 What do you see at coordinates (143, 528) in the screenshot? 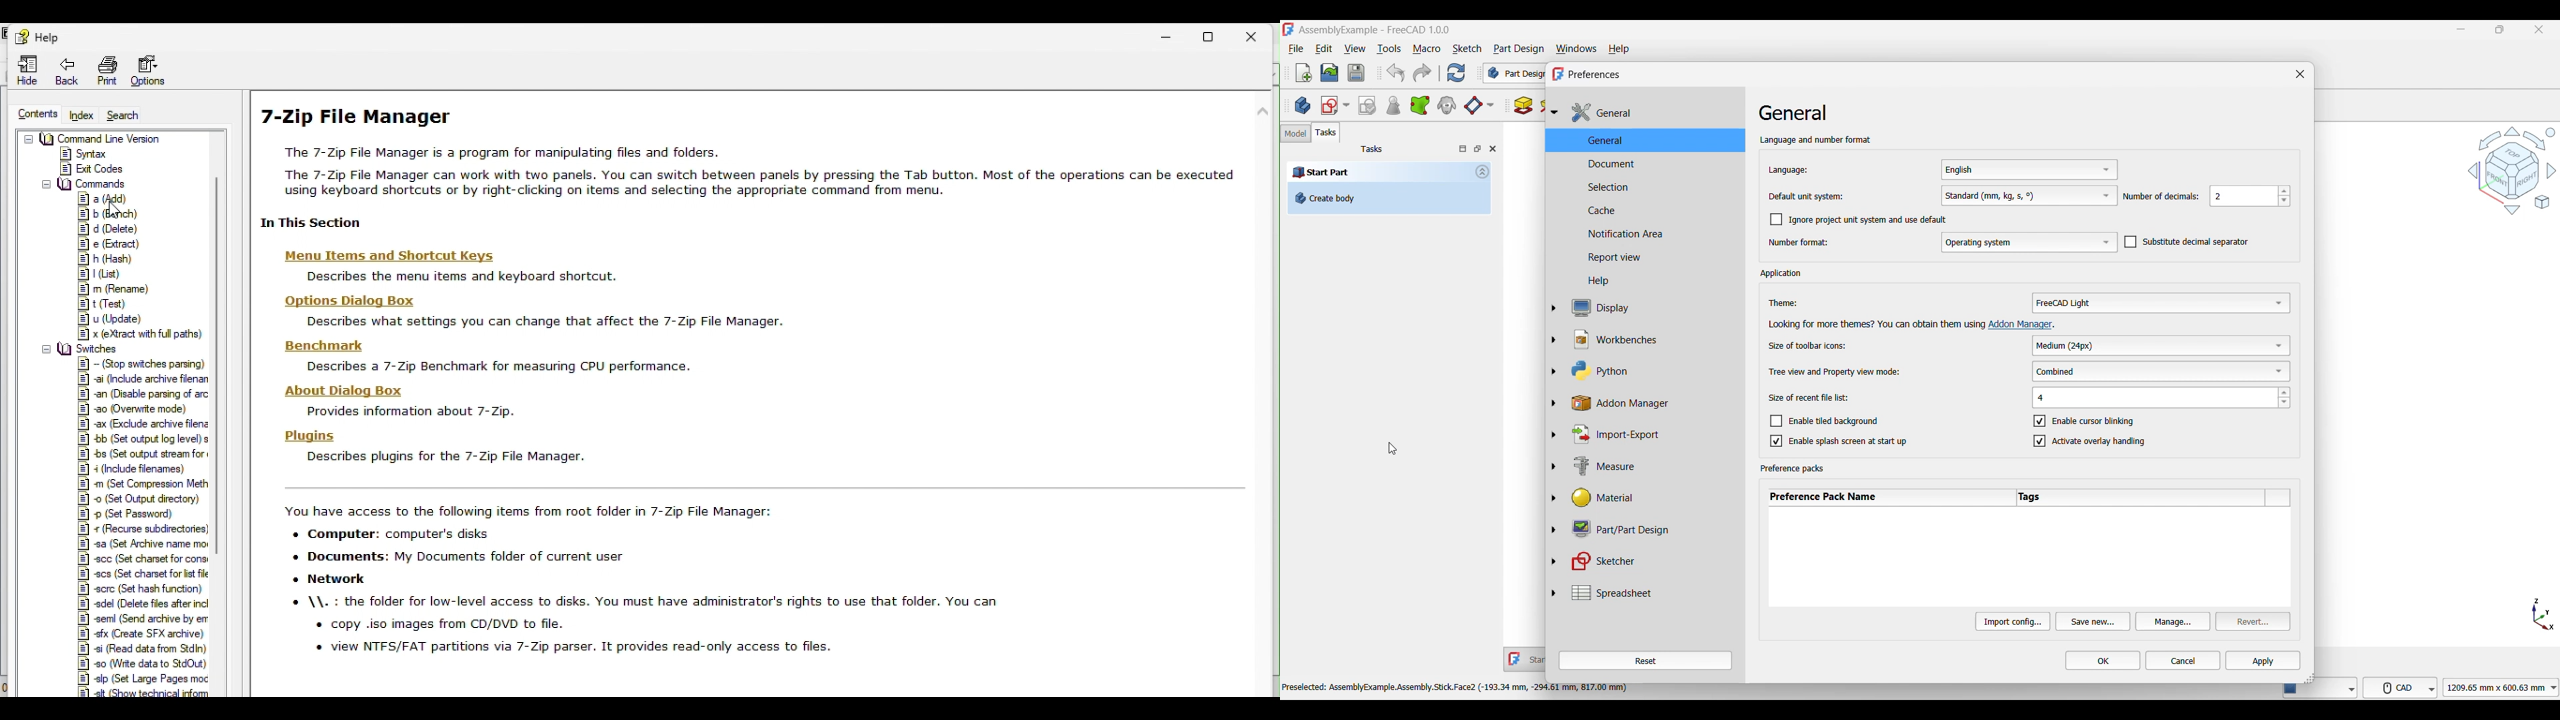
I see `-r` at bounding box center [143, 528].